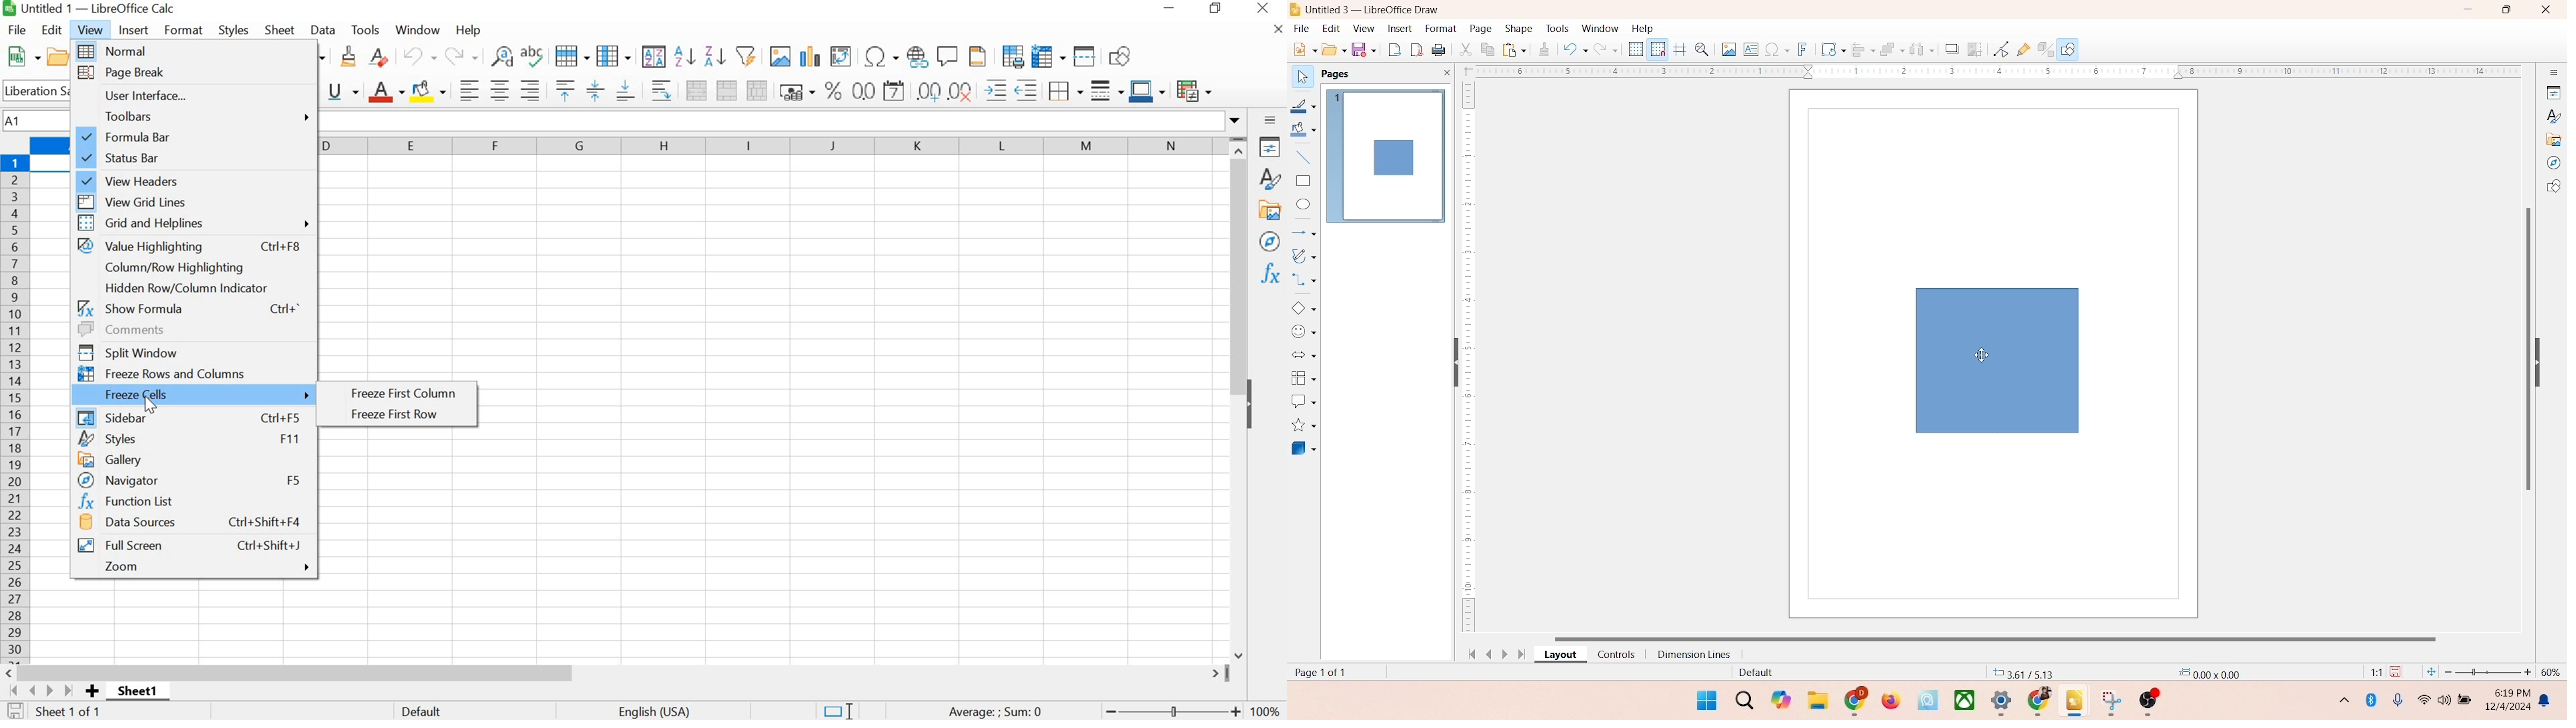 Image resolution: width=2576 pixels, height=728 pixels. Describe the element at coordinates (1418, 49) in the screenshot. I see `export directly as PDF` at that location.